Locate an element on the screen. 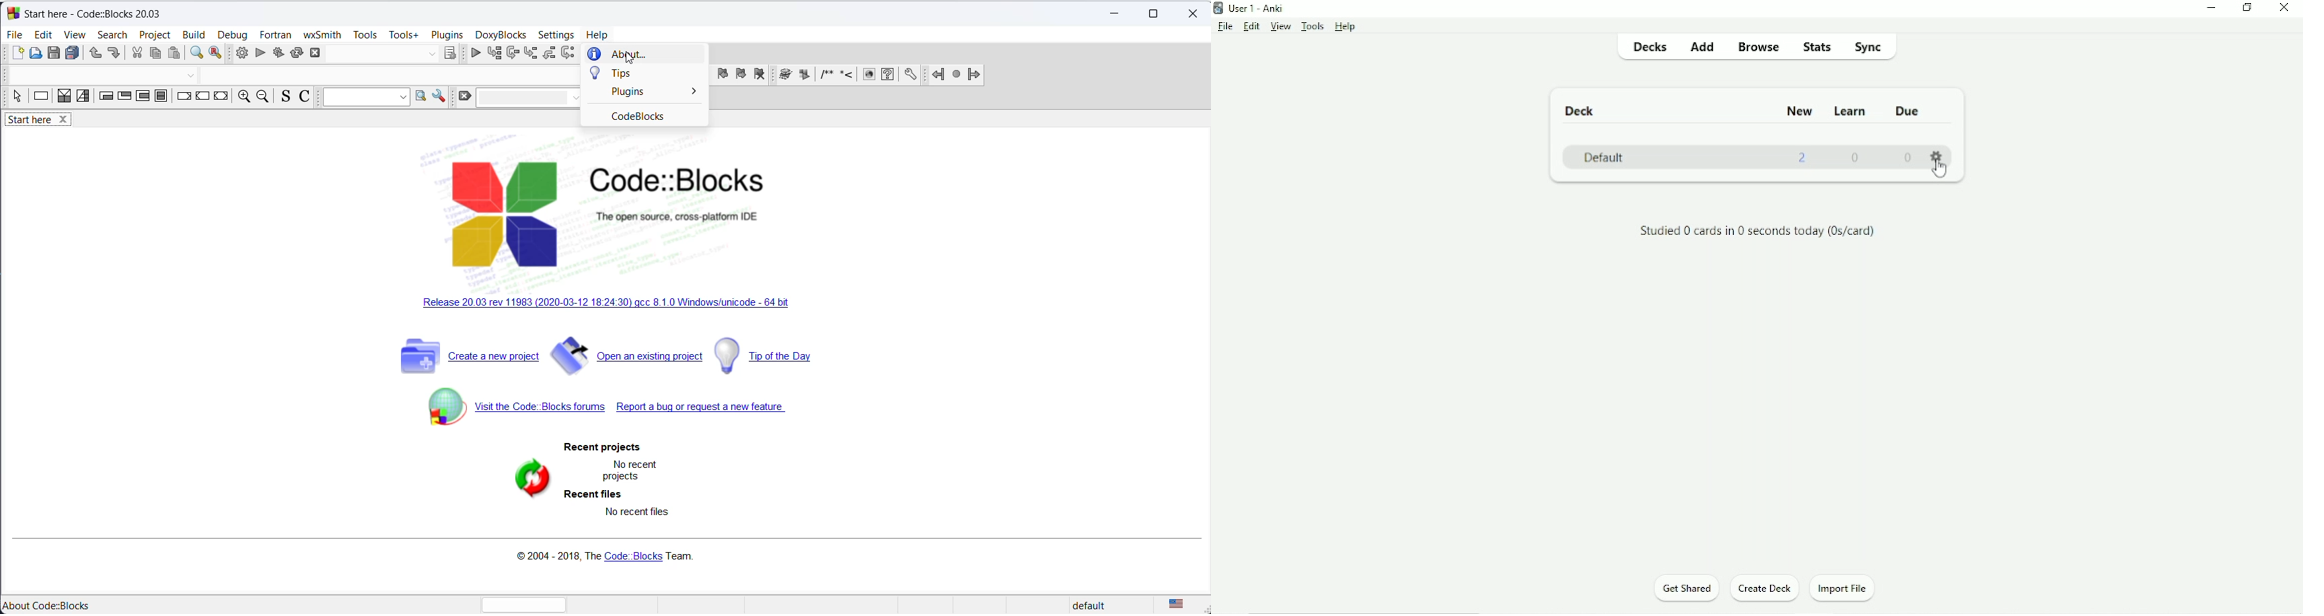 Image resolution: width=2324 pixels, height=616 pixels. step into is located at coordinates (530, 53).